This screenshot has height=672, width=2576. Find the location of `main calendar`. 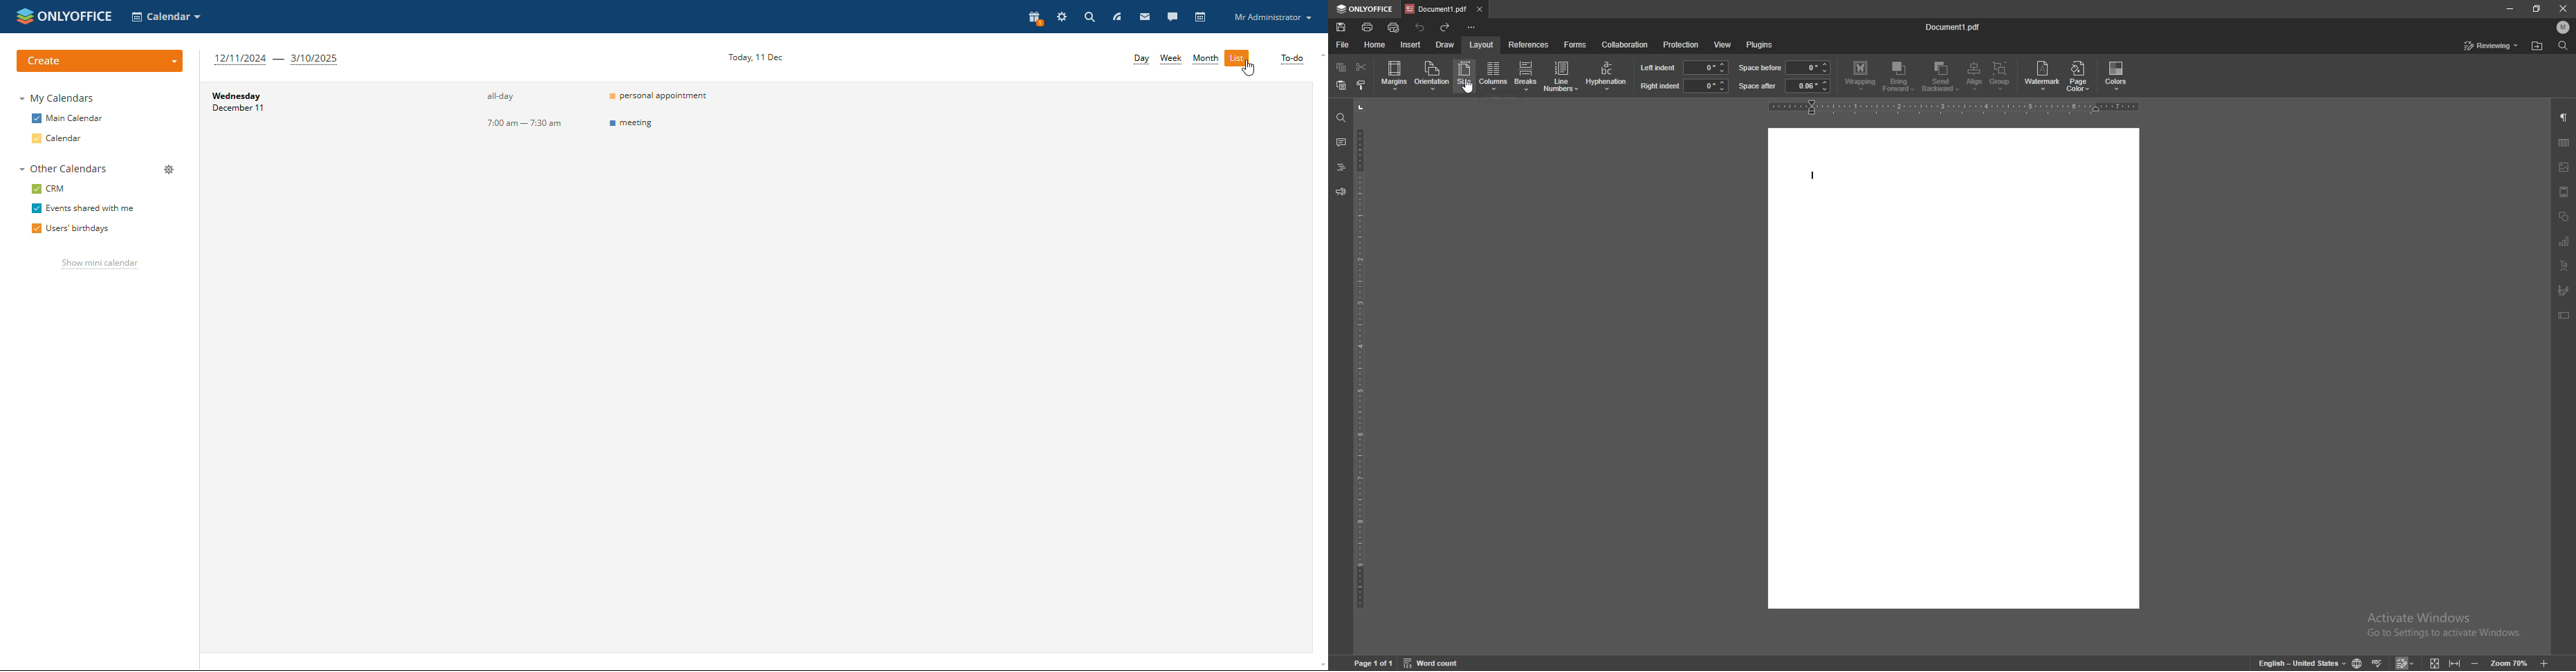

main calendar is located at coordinates (68, 118).